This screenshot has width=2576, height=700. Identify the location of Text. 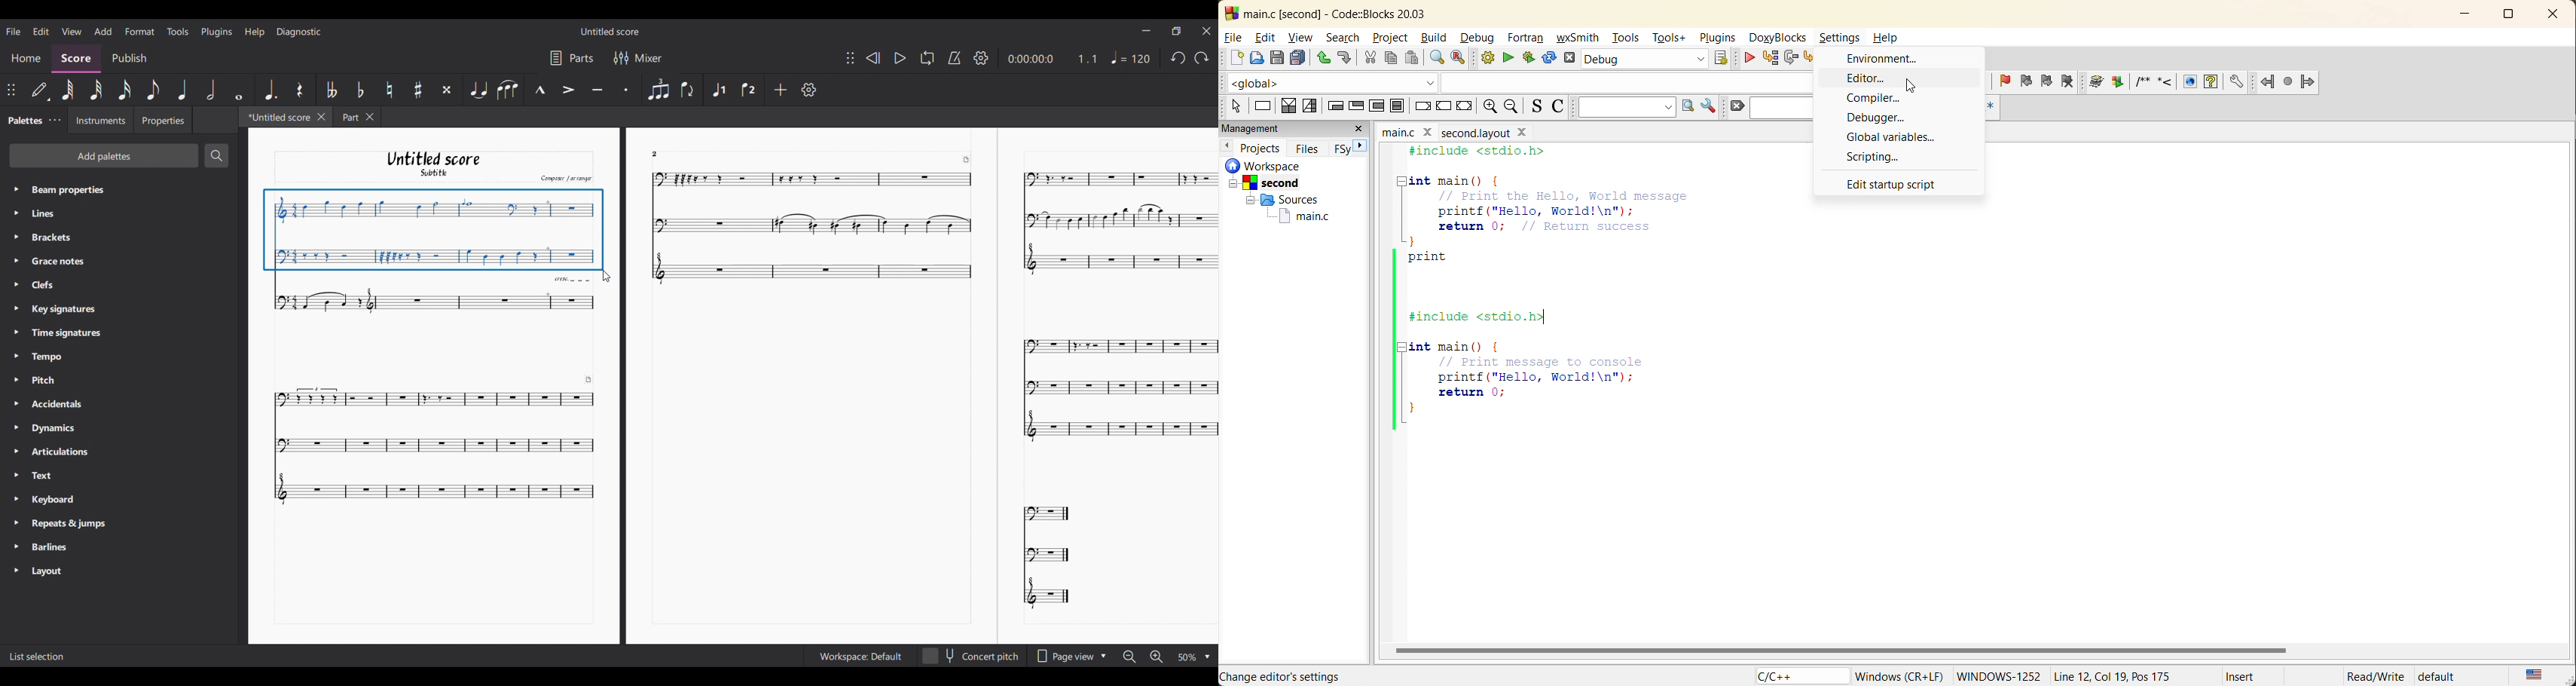
(59, 475).